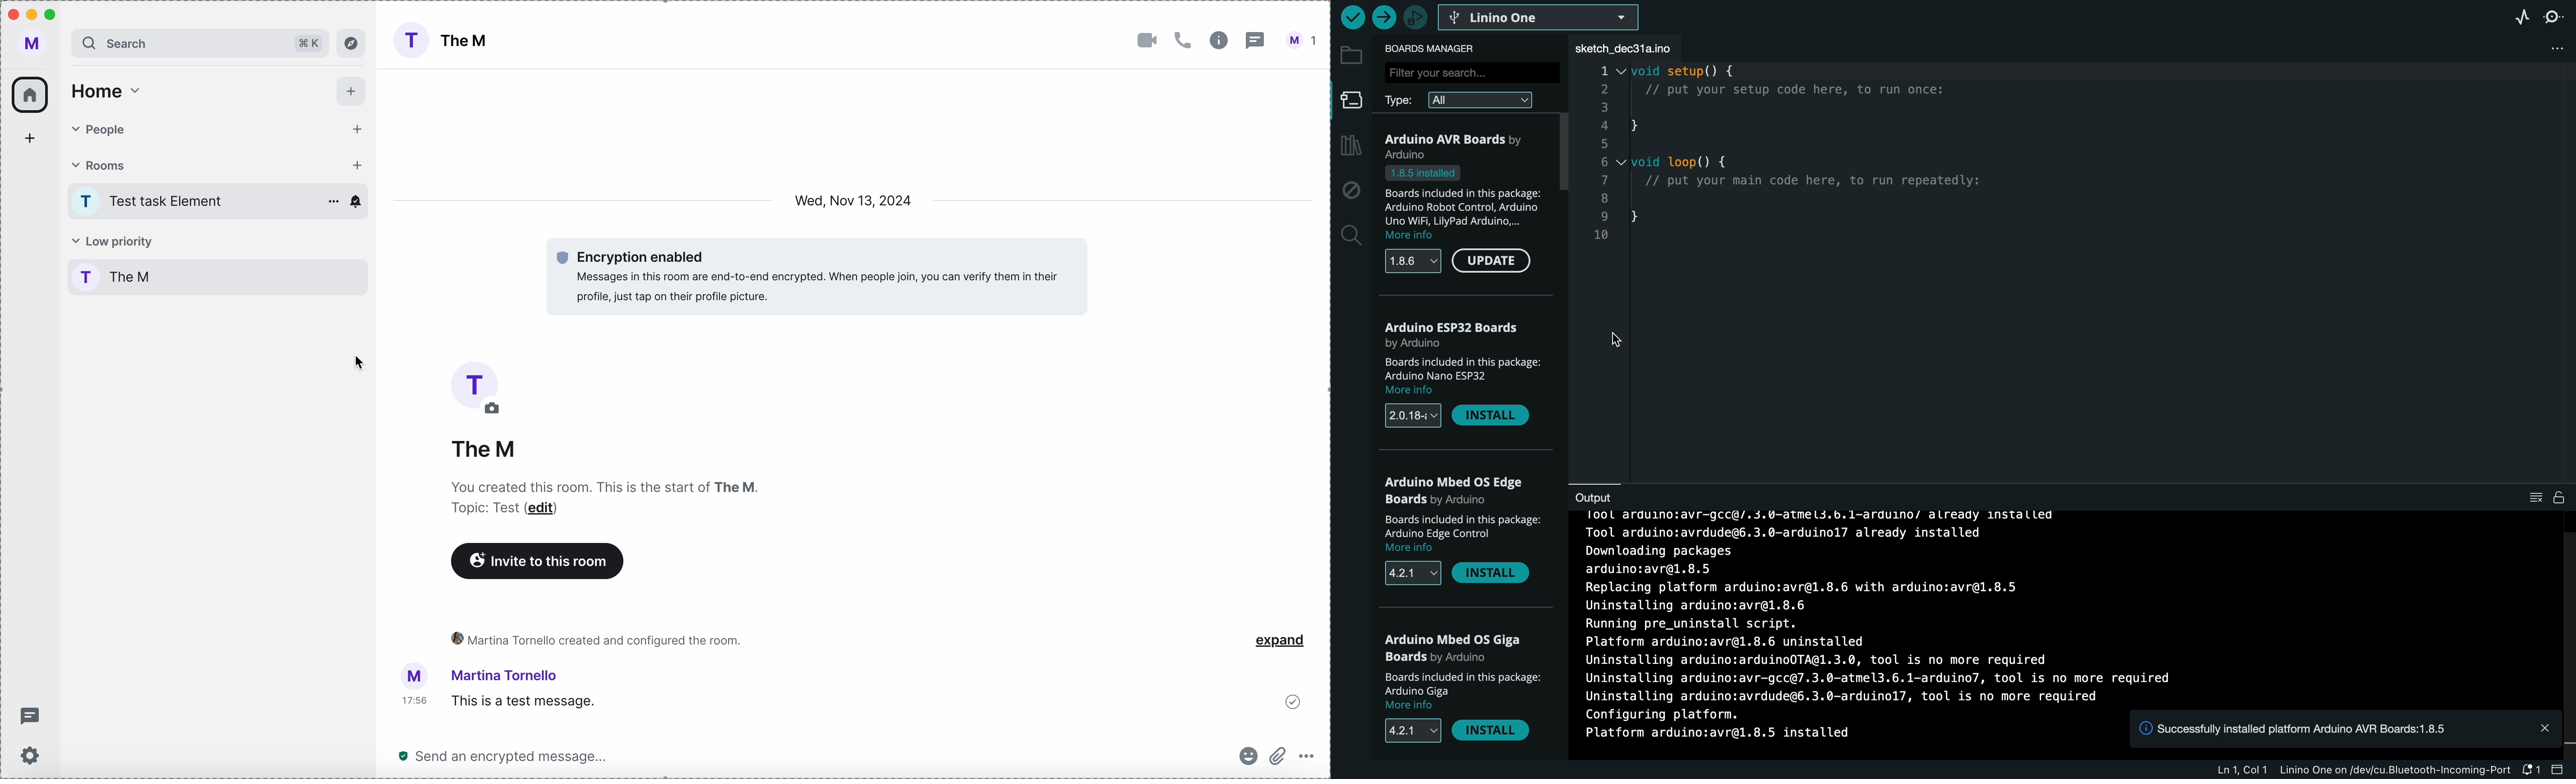 The image size is (2576, 784). What do you see at coordinates (1465, 535) in the screenshot?
I see `description` at bounding box center [1465, 535].